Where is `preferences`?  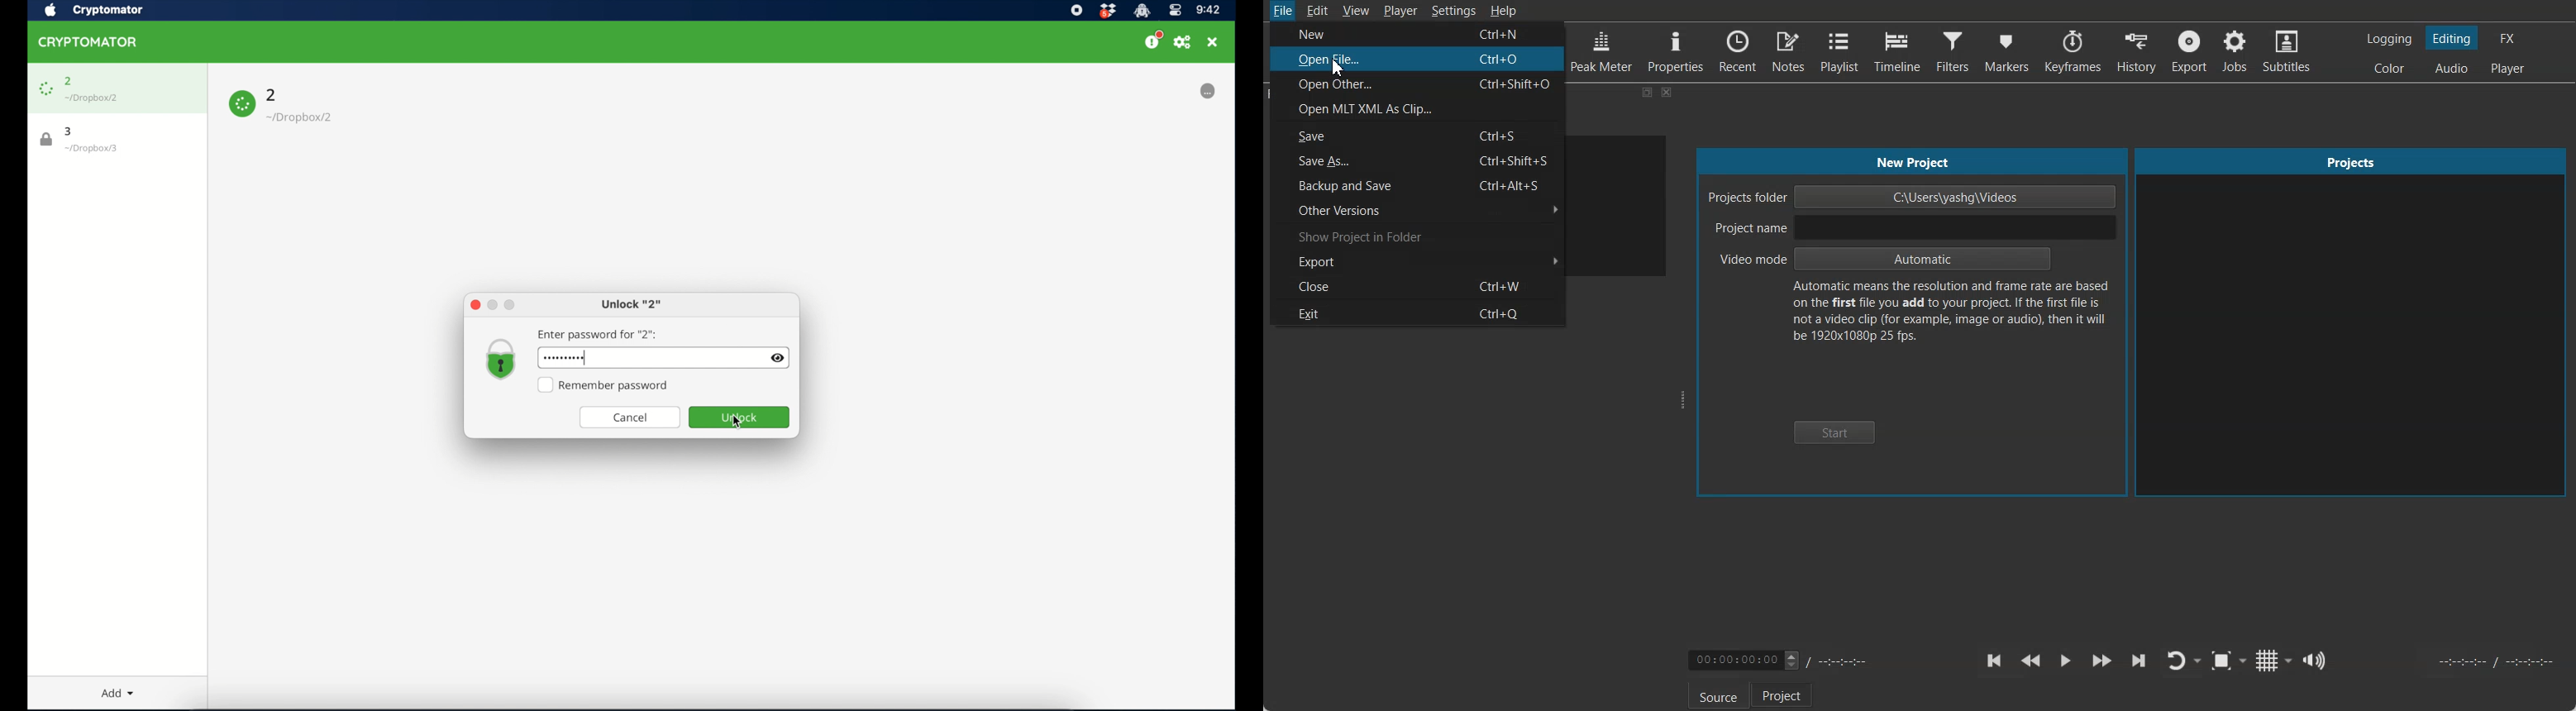 preferences is located at coordinates (1183, 42).